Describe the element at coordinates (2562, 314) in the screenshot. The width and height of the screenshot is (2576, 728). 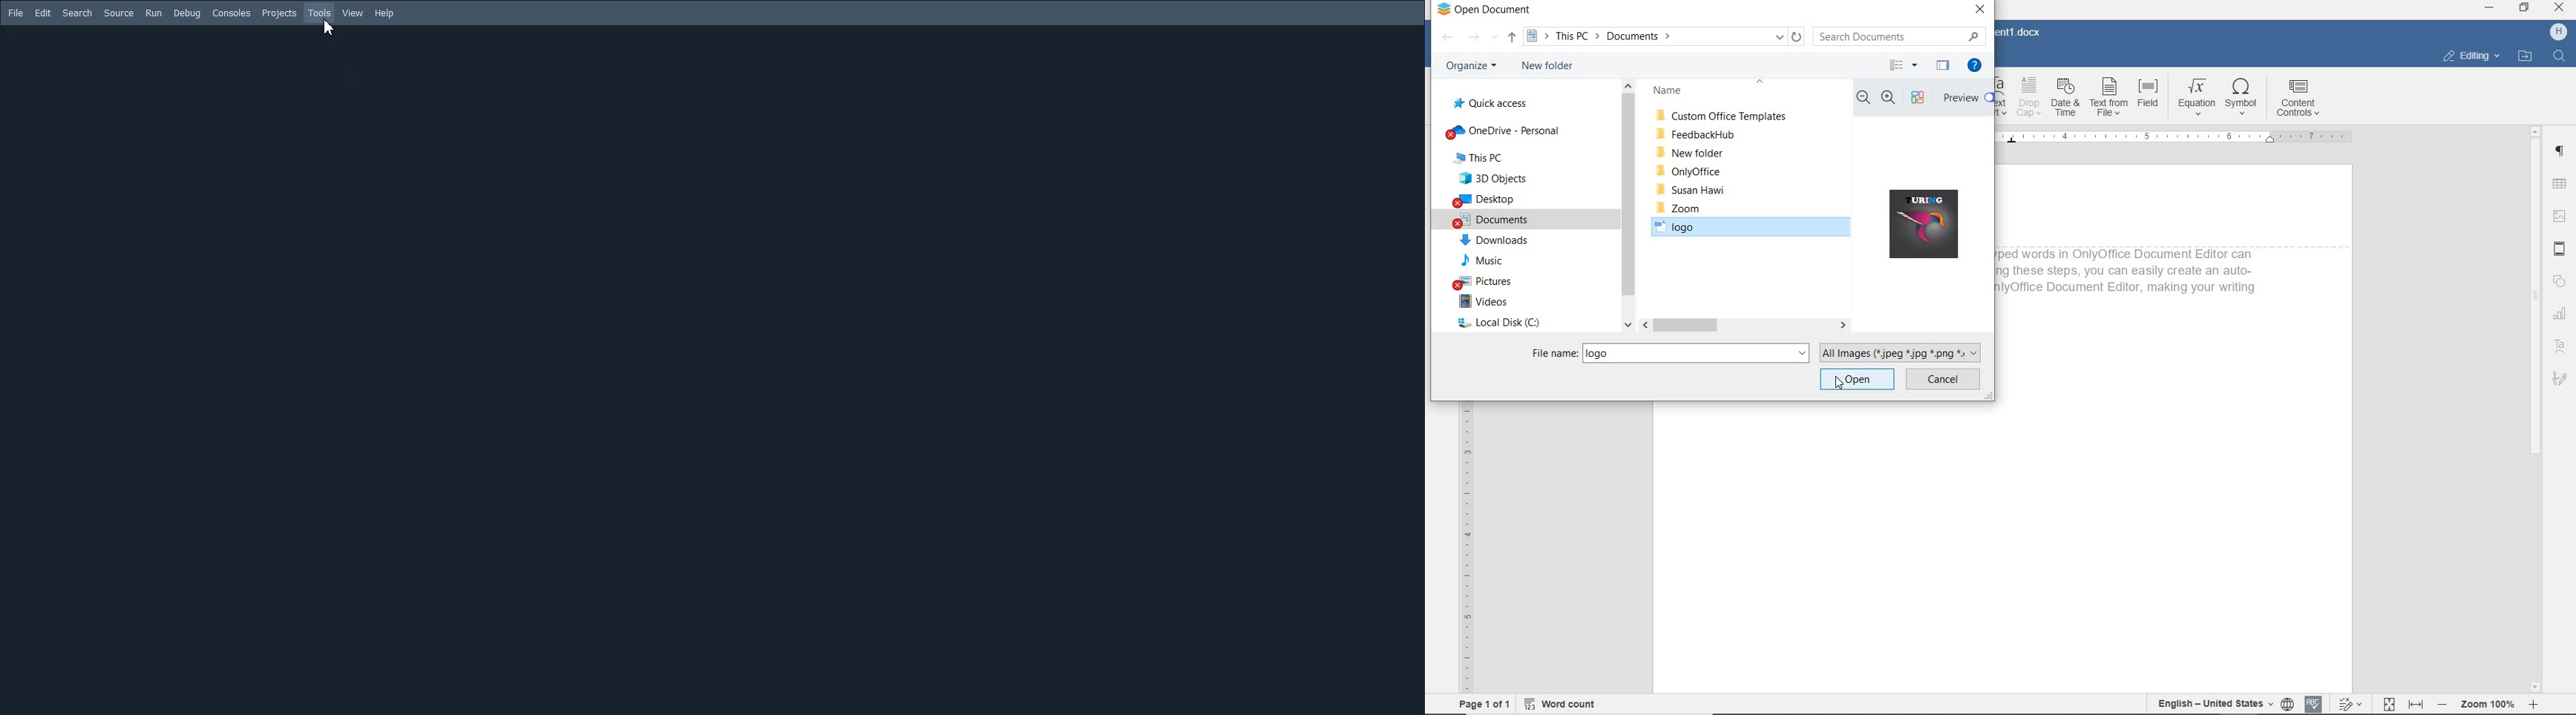
I see `Chart` at that location.